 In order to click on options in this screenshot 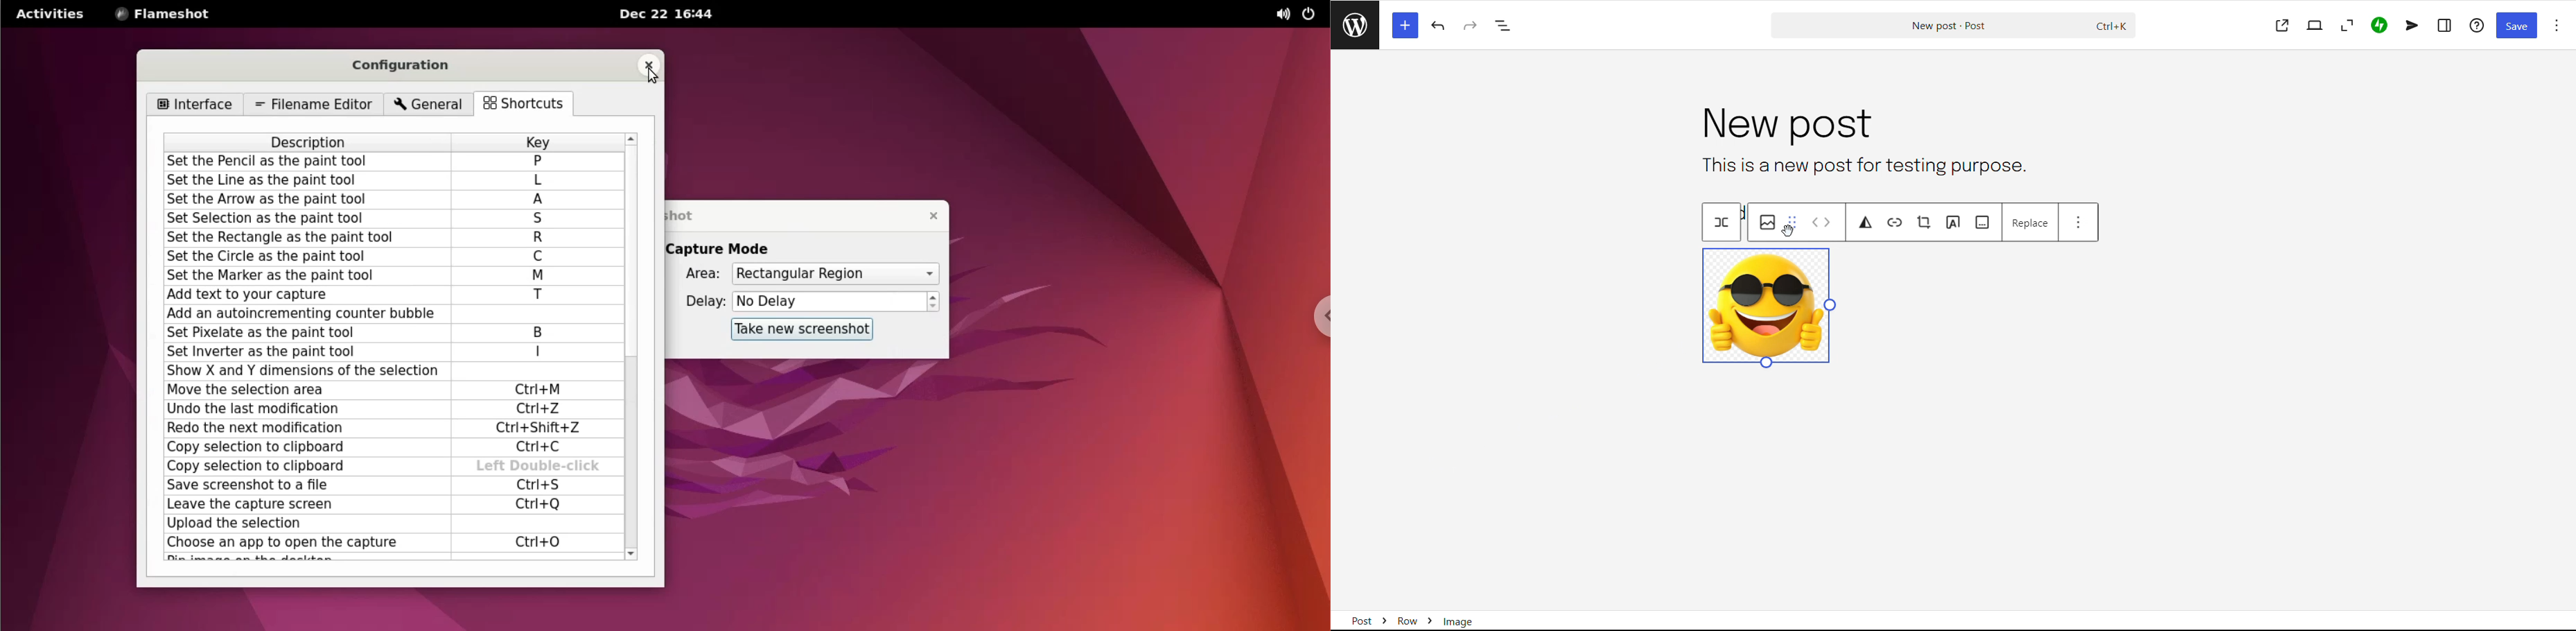, I will do `click(2557, 25)`.